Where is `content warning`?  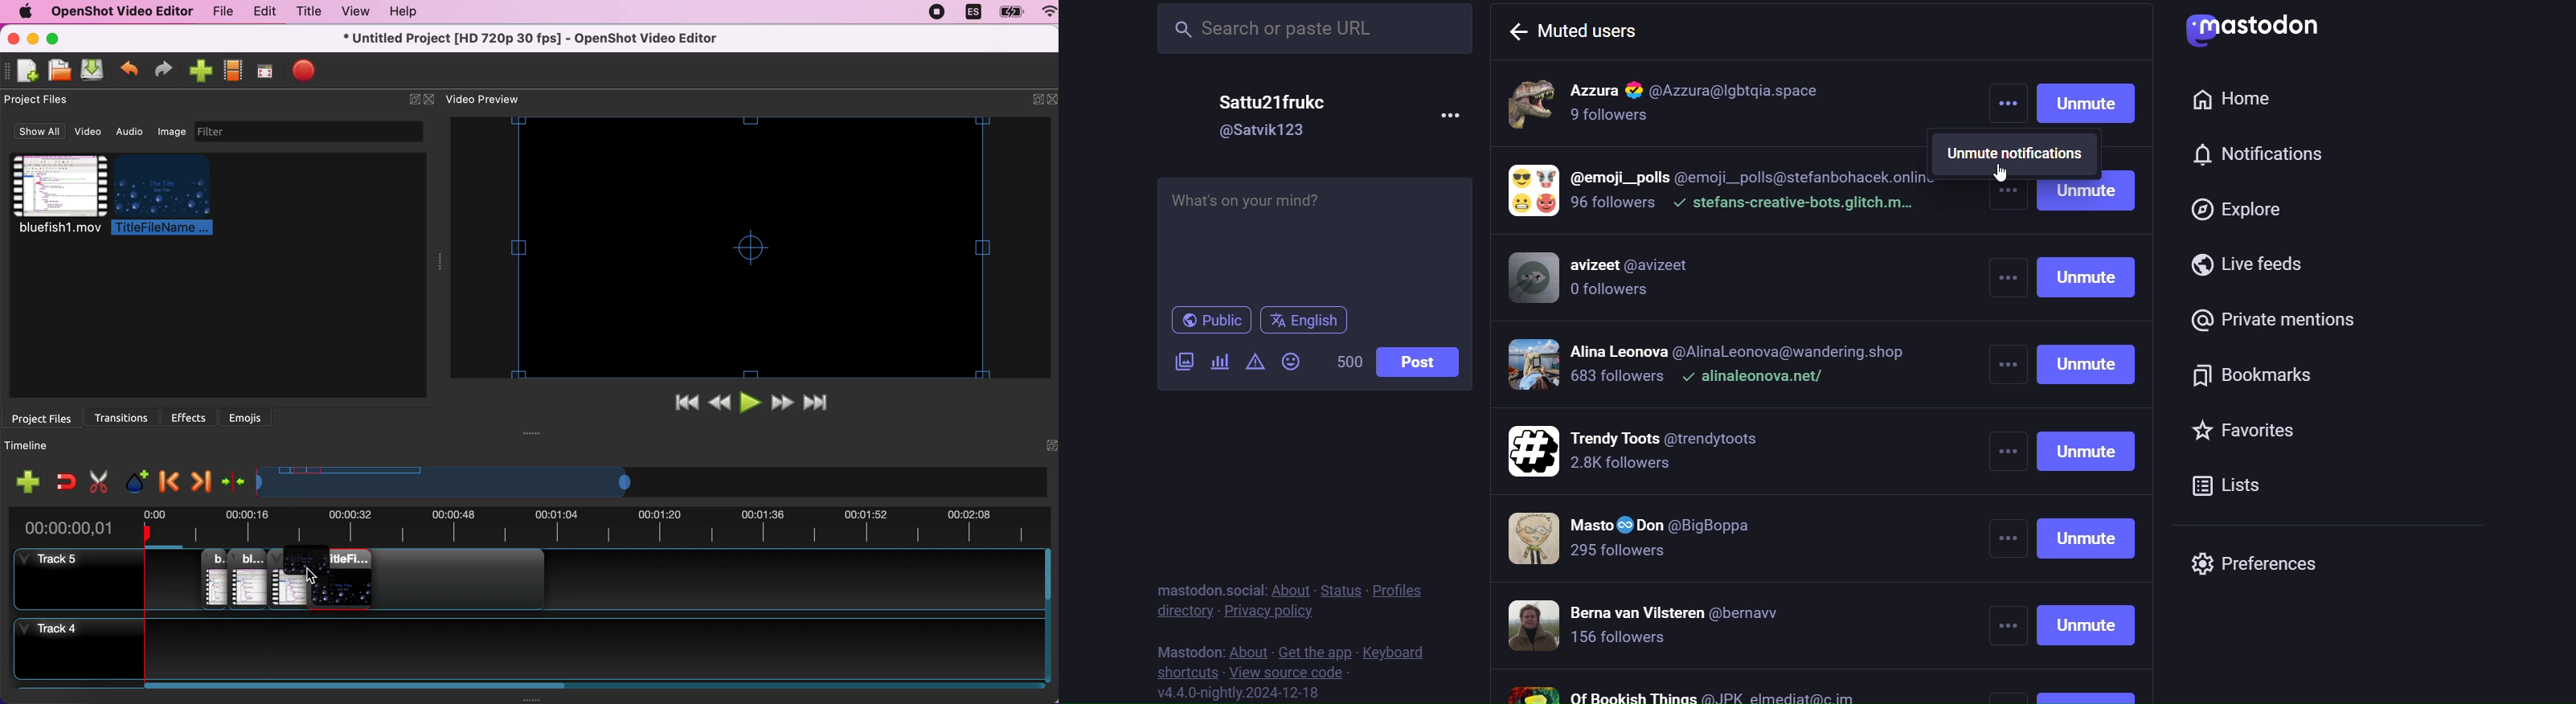 content warning is located at coordinates (1254, 359).